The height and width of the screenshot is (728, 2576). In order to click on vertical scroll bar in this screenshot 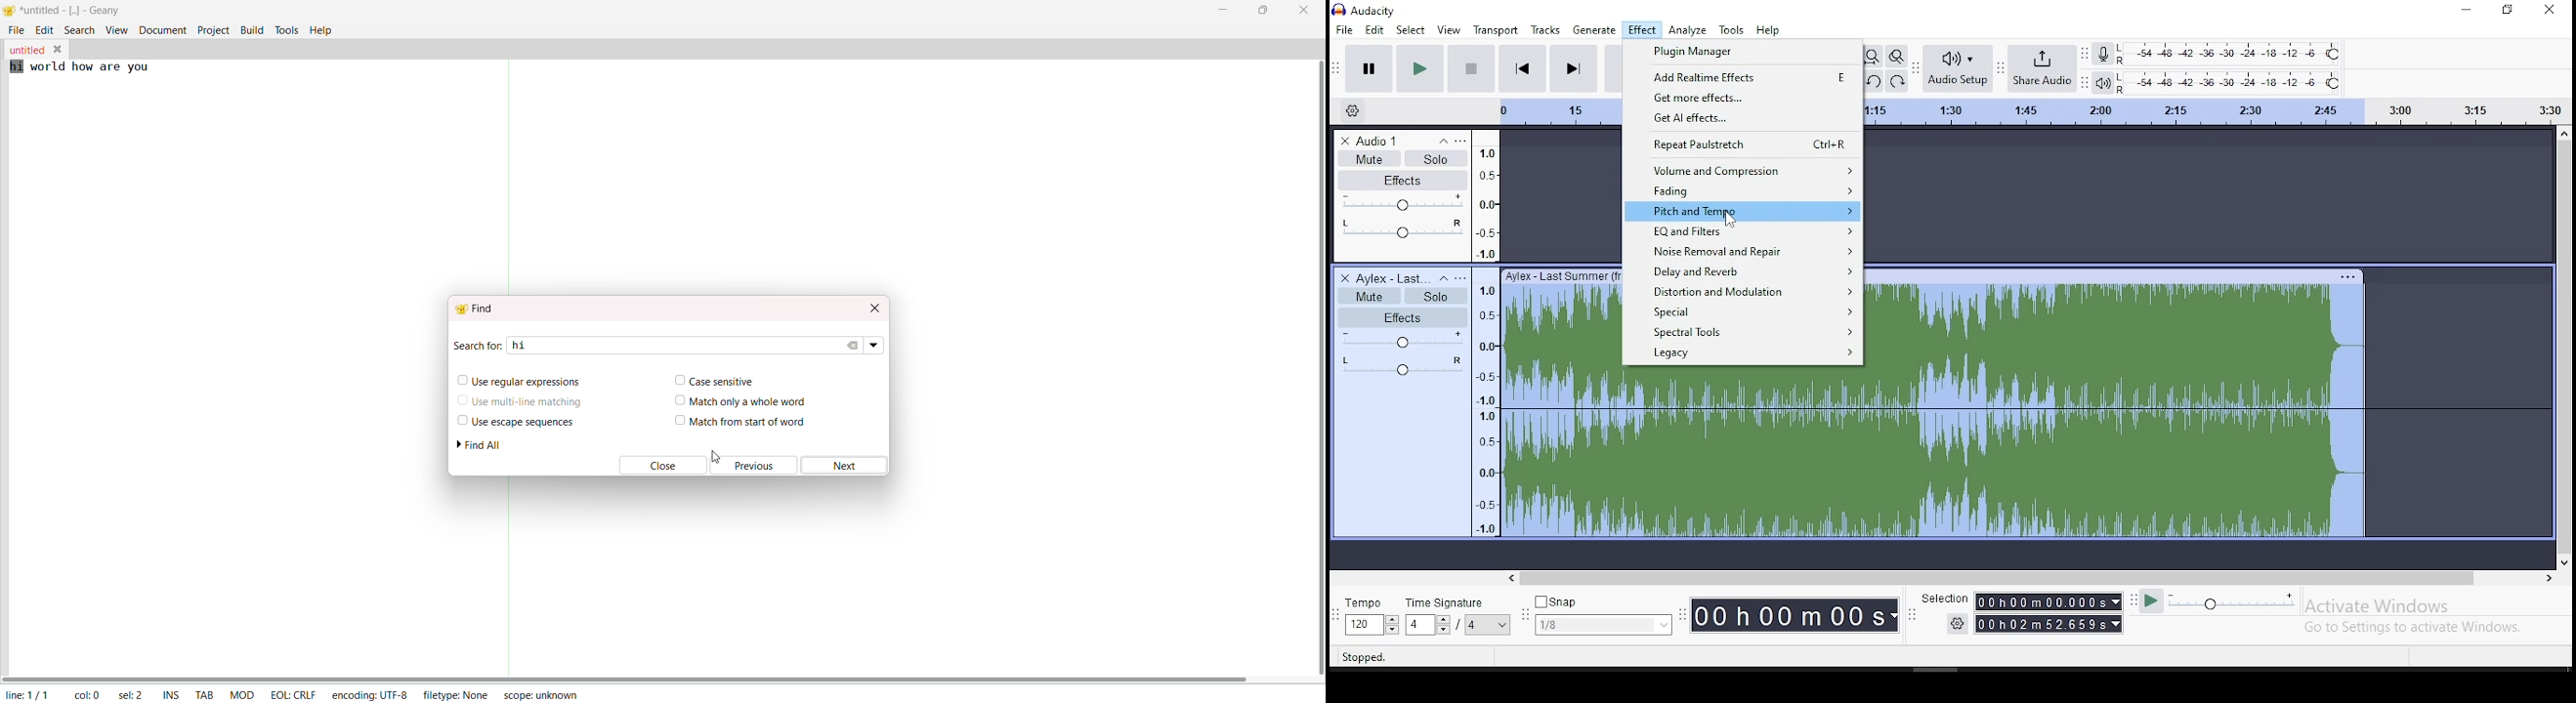, I will do `click(1314, 370)`.